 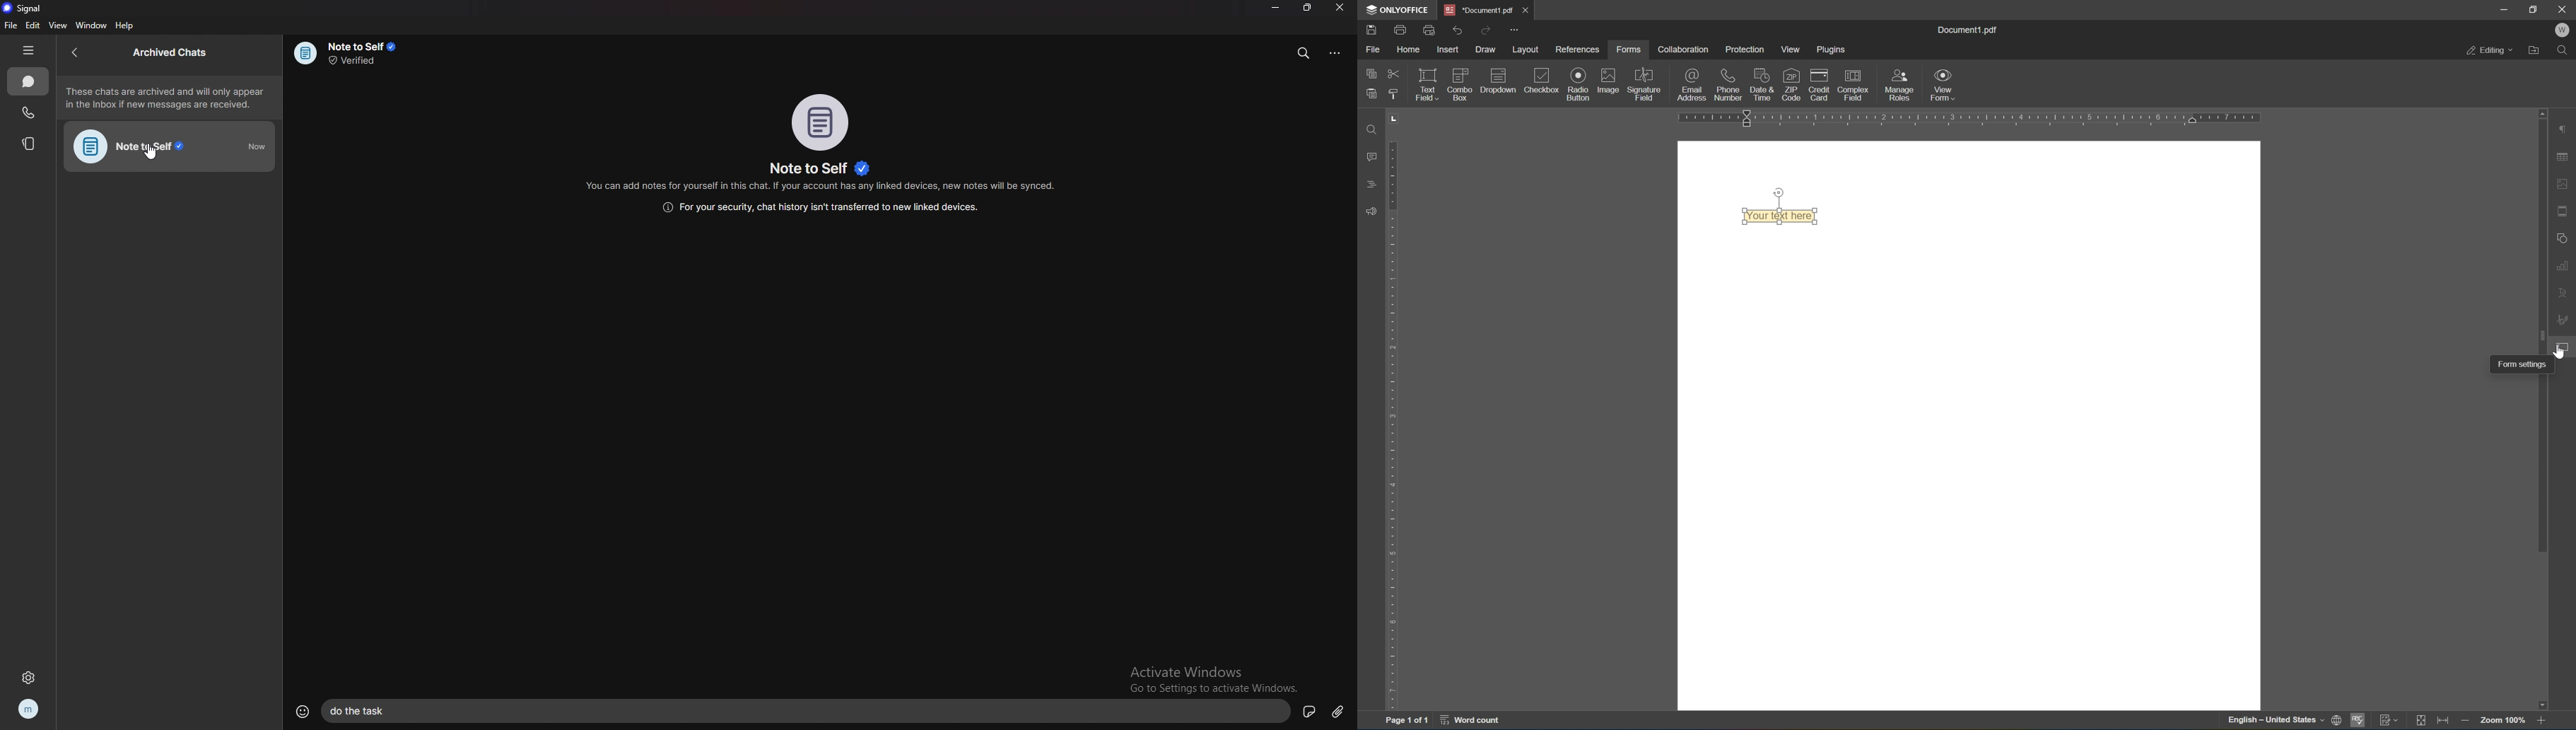 I want to click on complex field, so click(x=1853, y=84).